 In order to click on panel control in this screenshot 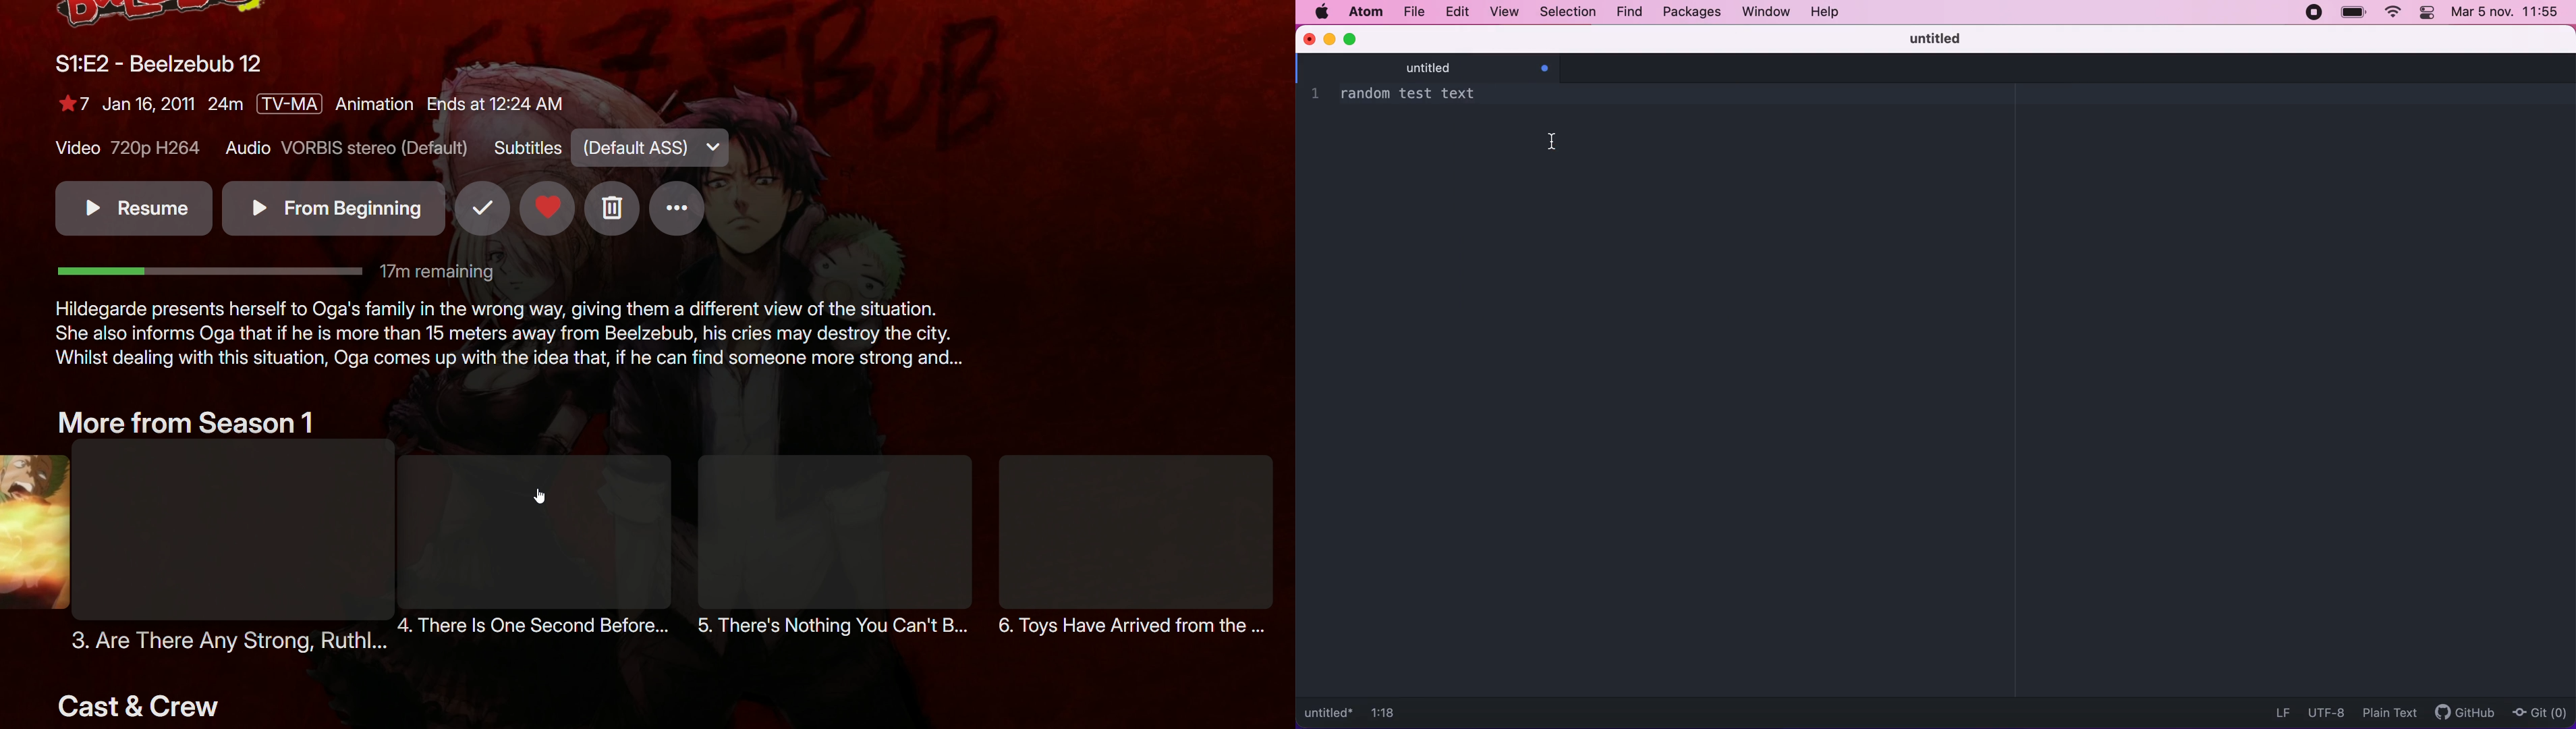, I will do `click(2427, 14)`.